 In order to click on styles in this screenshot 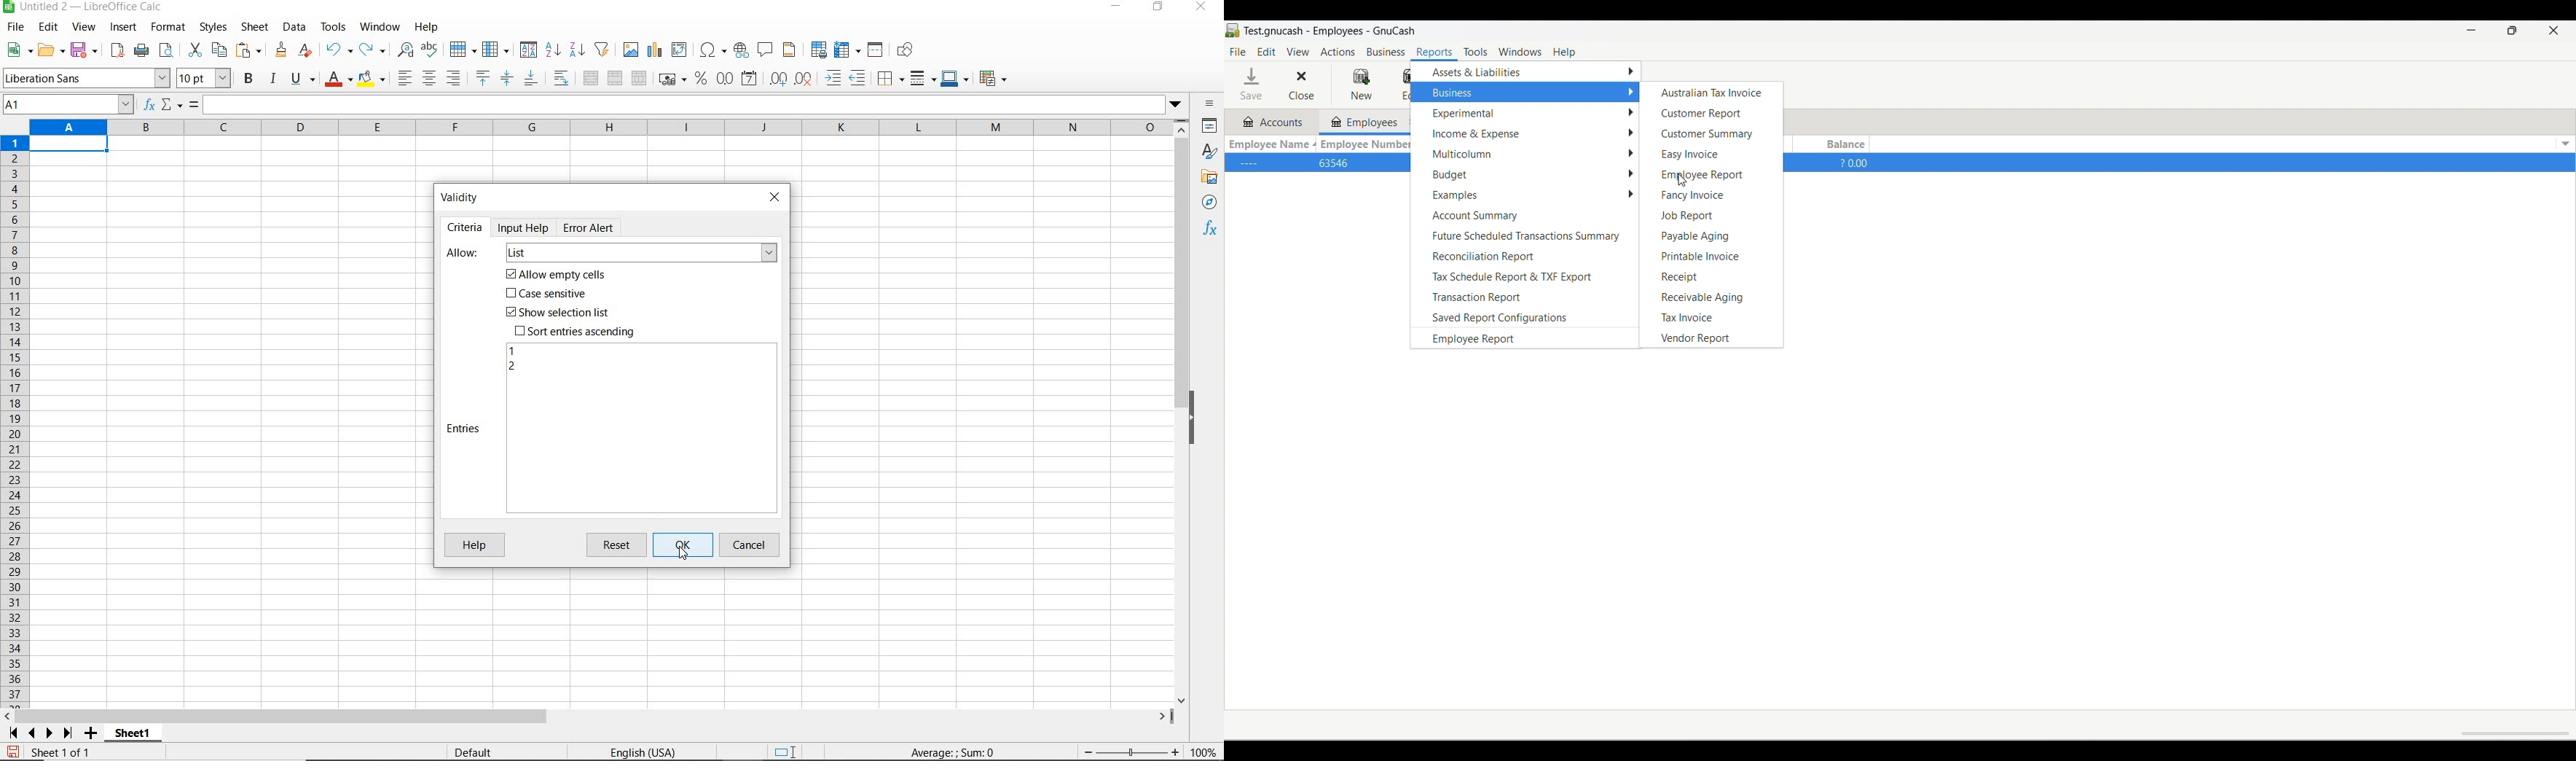, I will do `click(1210, 153)`.